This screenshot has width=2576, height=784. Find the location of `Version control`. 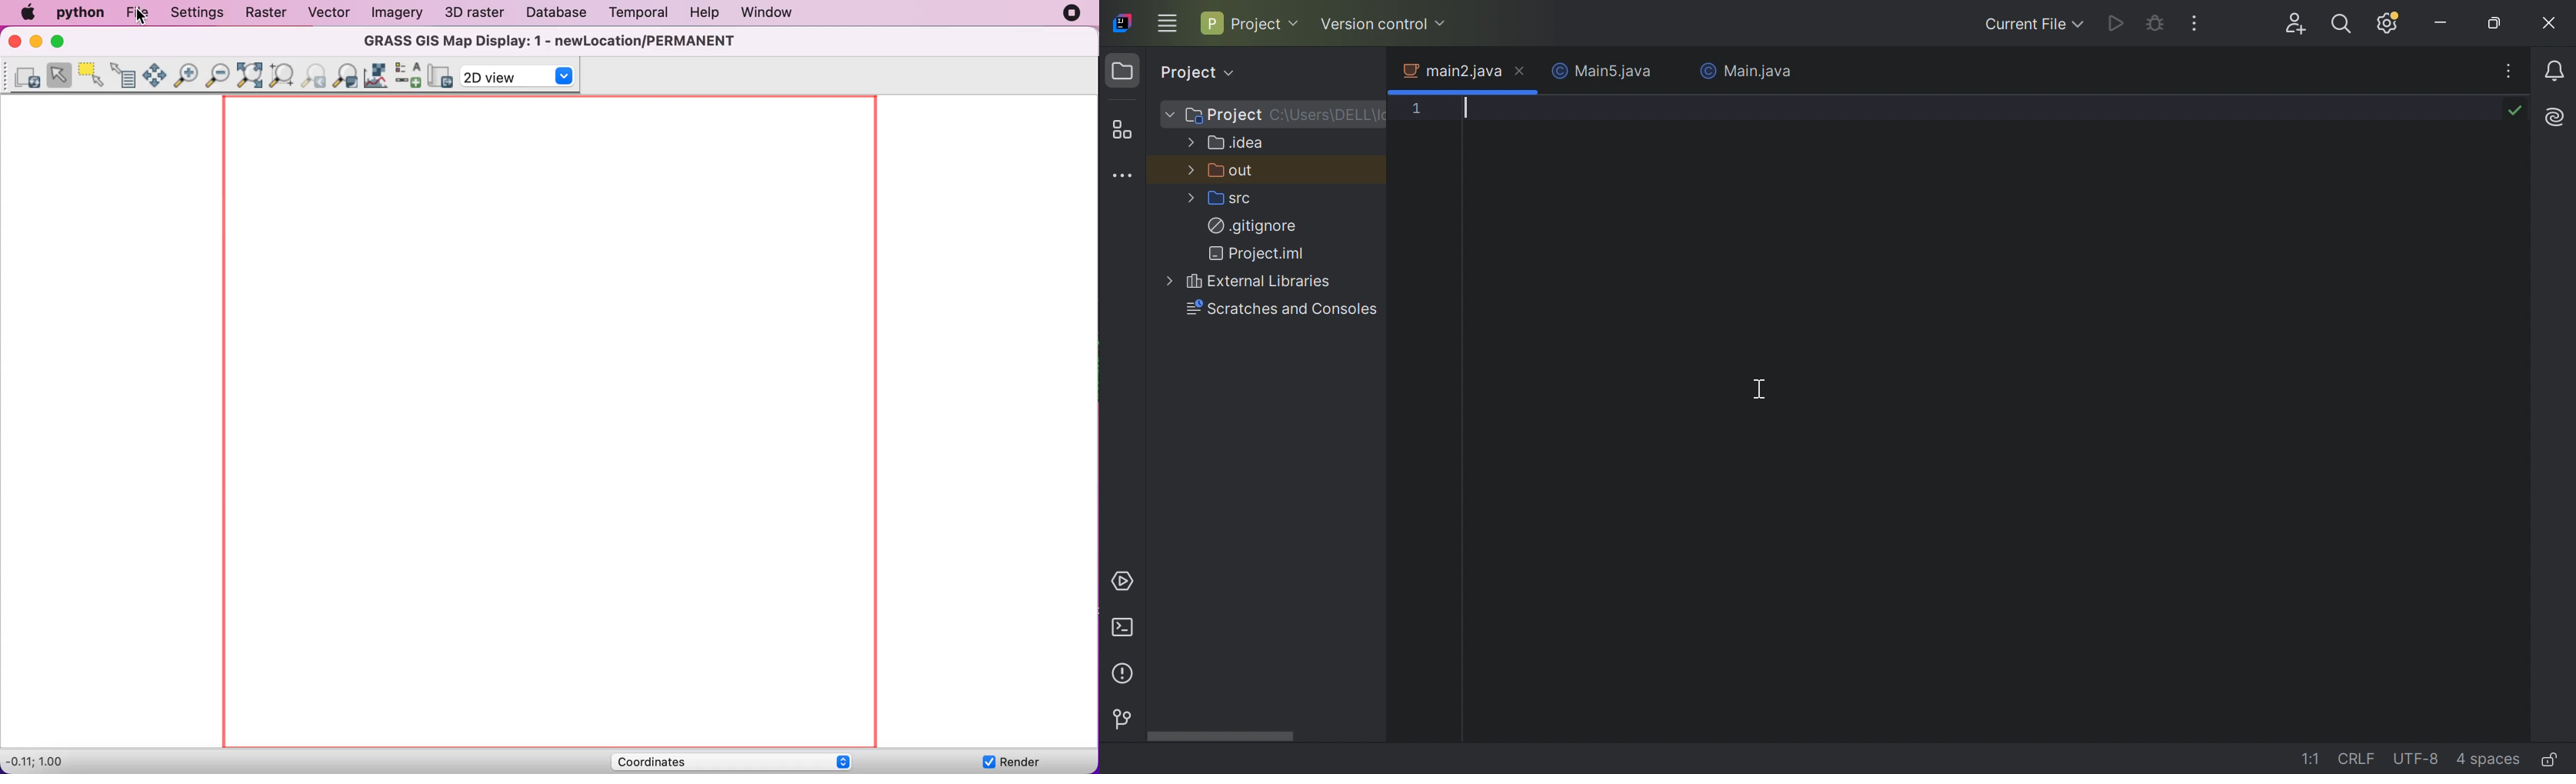

Version control is located at coordinates (1385, 25).